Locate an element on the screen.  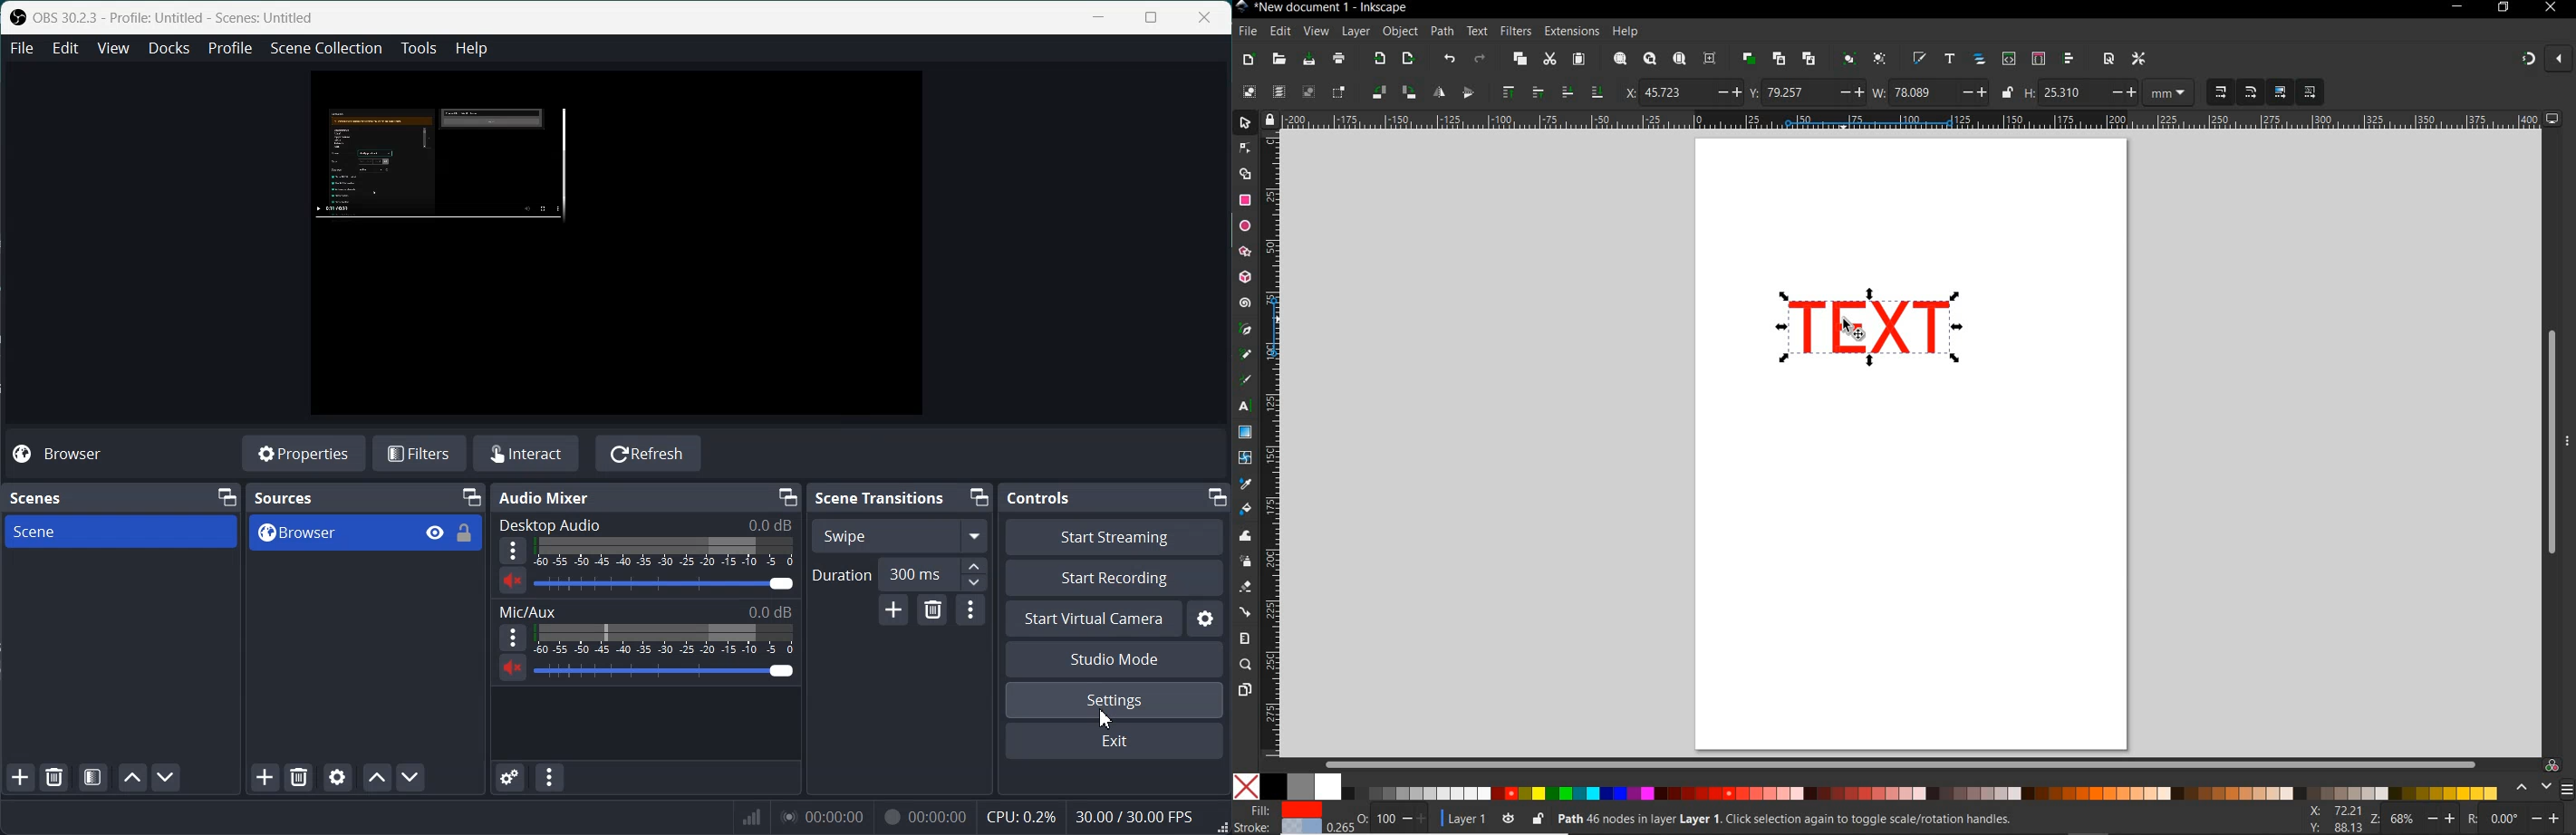
OPEN TEXT is located at coordinates (1948, 59).